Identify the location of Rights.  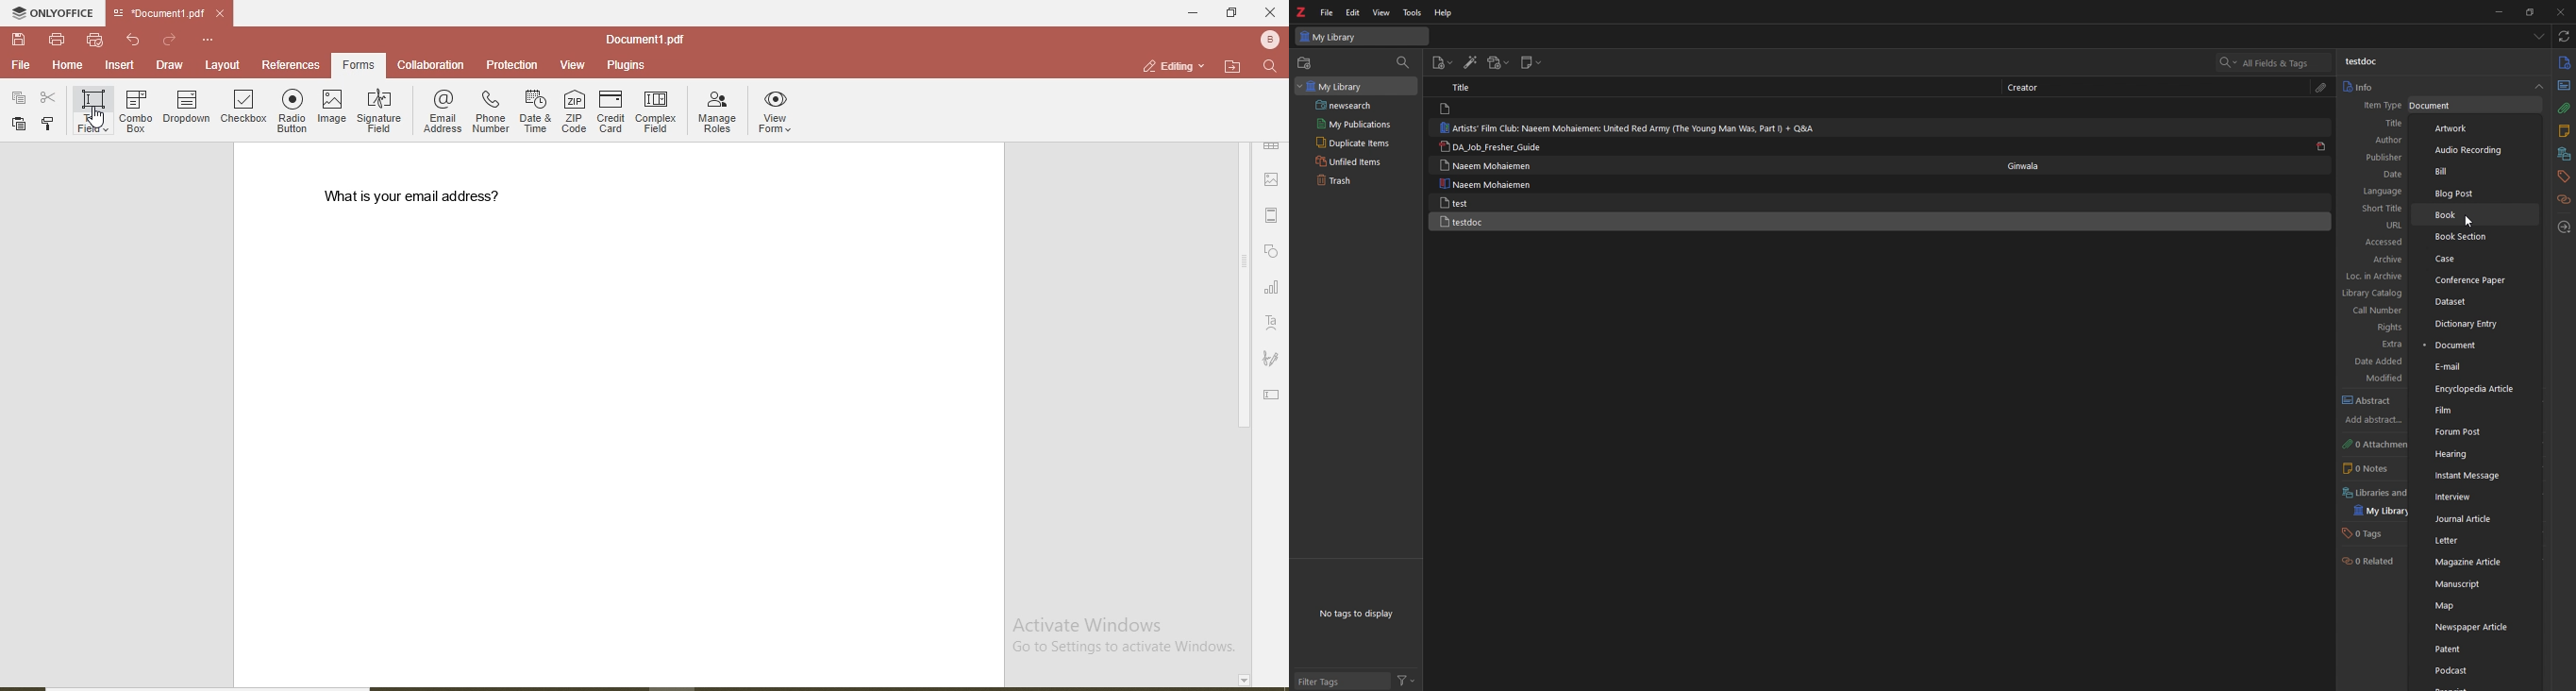
(2377, 327).